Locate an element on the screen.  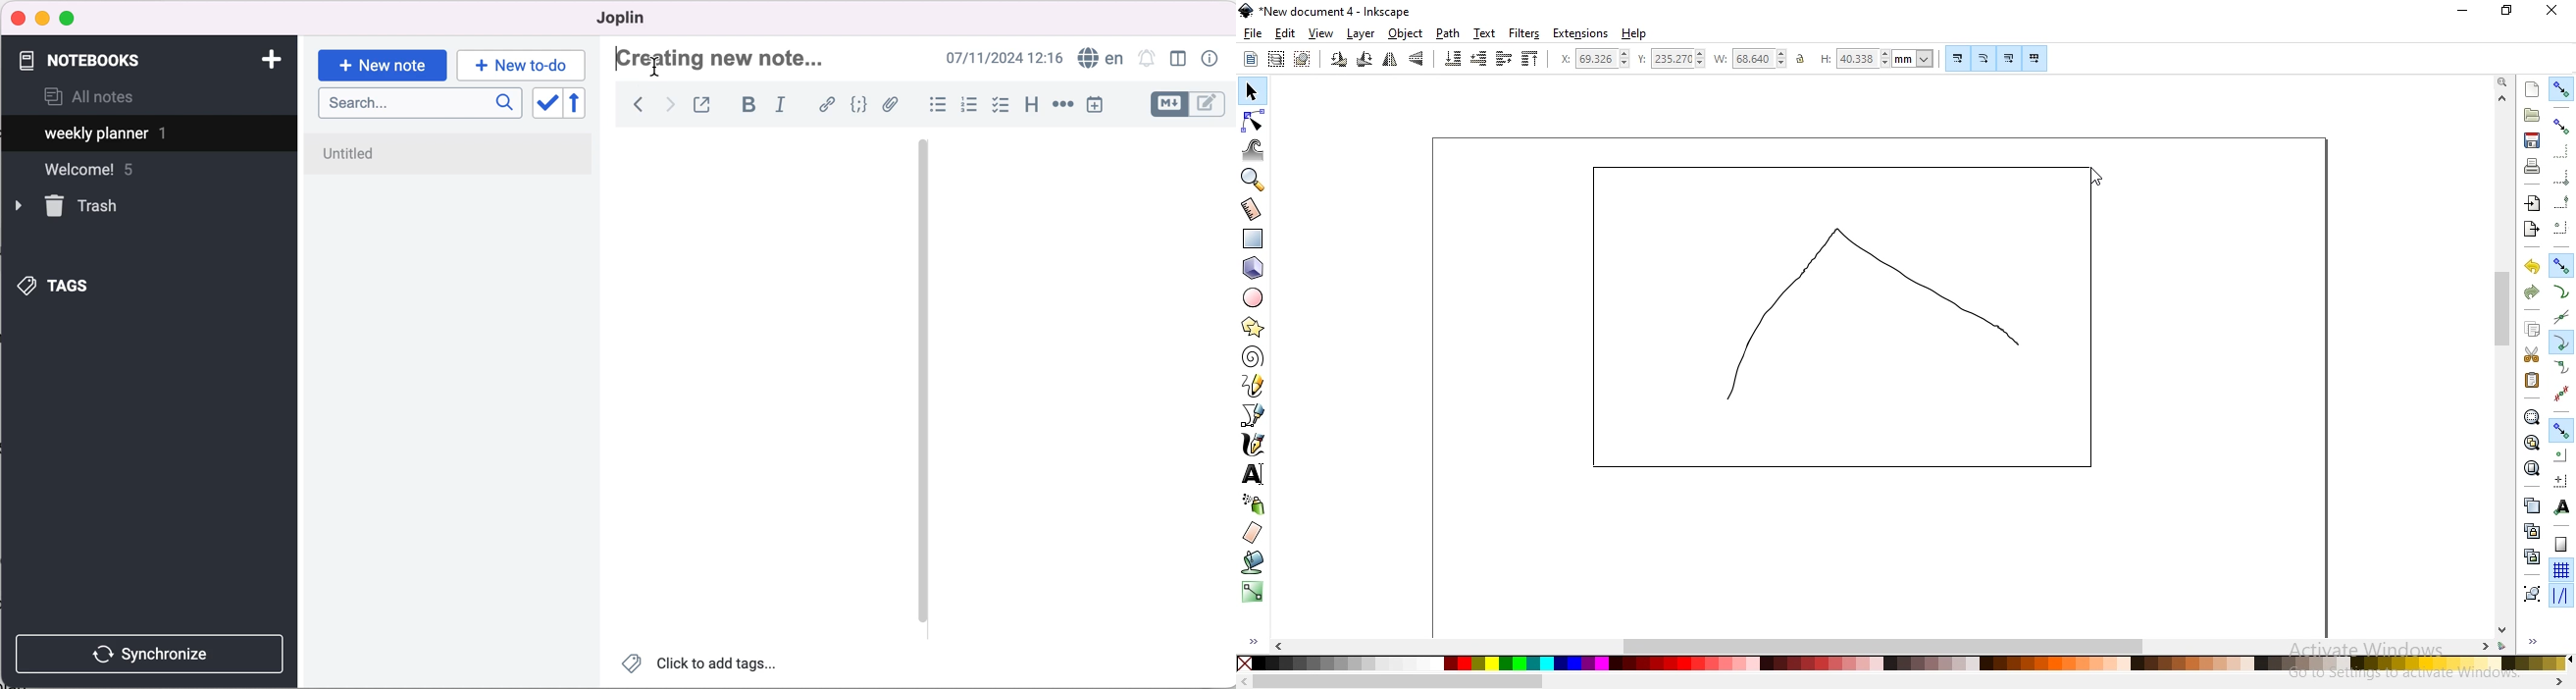
tags is located at coordinates (73, 283).